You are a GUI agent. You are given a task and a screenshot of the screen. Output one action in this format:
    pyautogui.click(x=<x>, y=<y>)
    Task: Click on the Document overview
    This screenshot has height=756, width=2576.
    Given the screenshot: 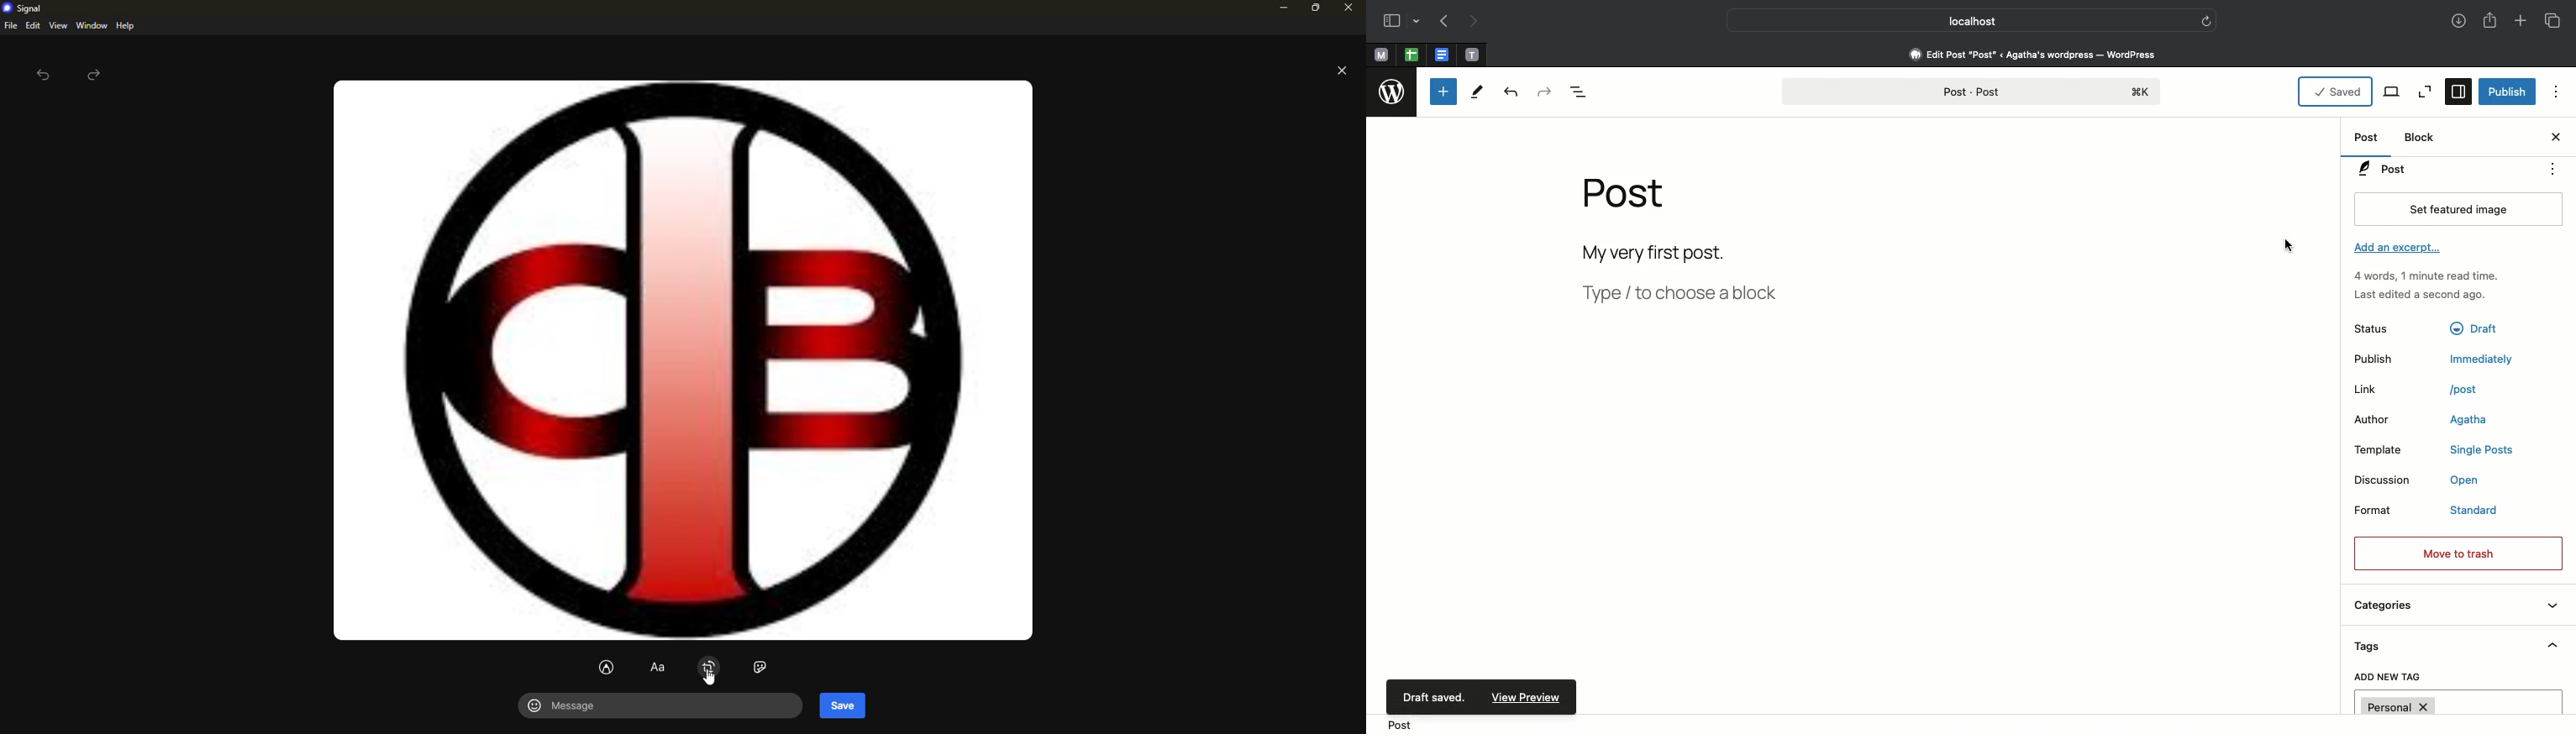 What is the action you would take?
    pyautogui.click(x=1580, y=96)
    